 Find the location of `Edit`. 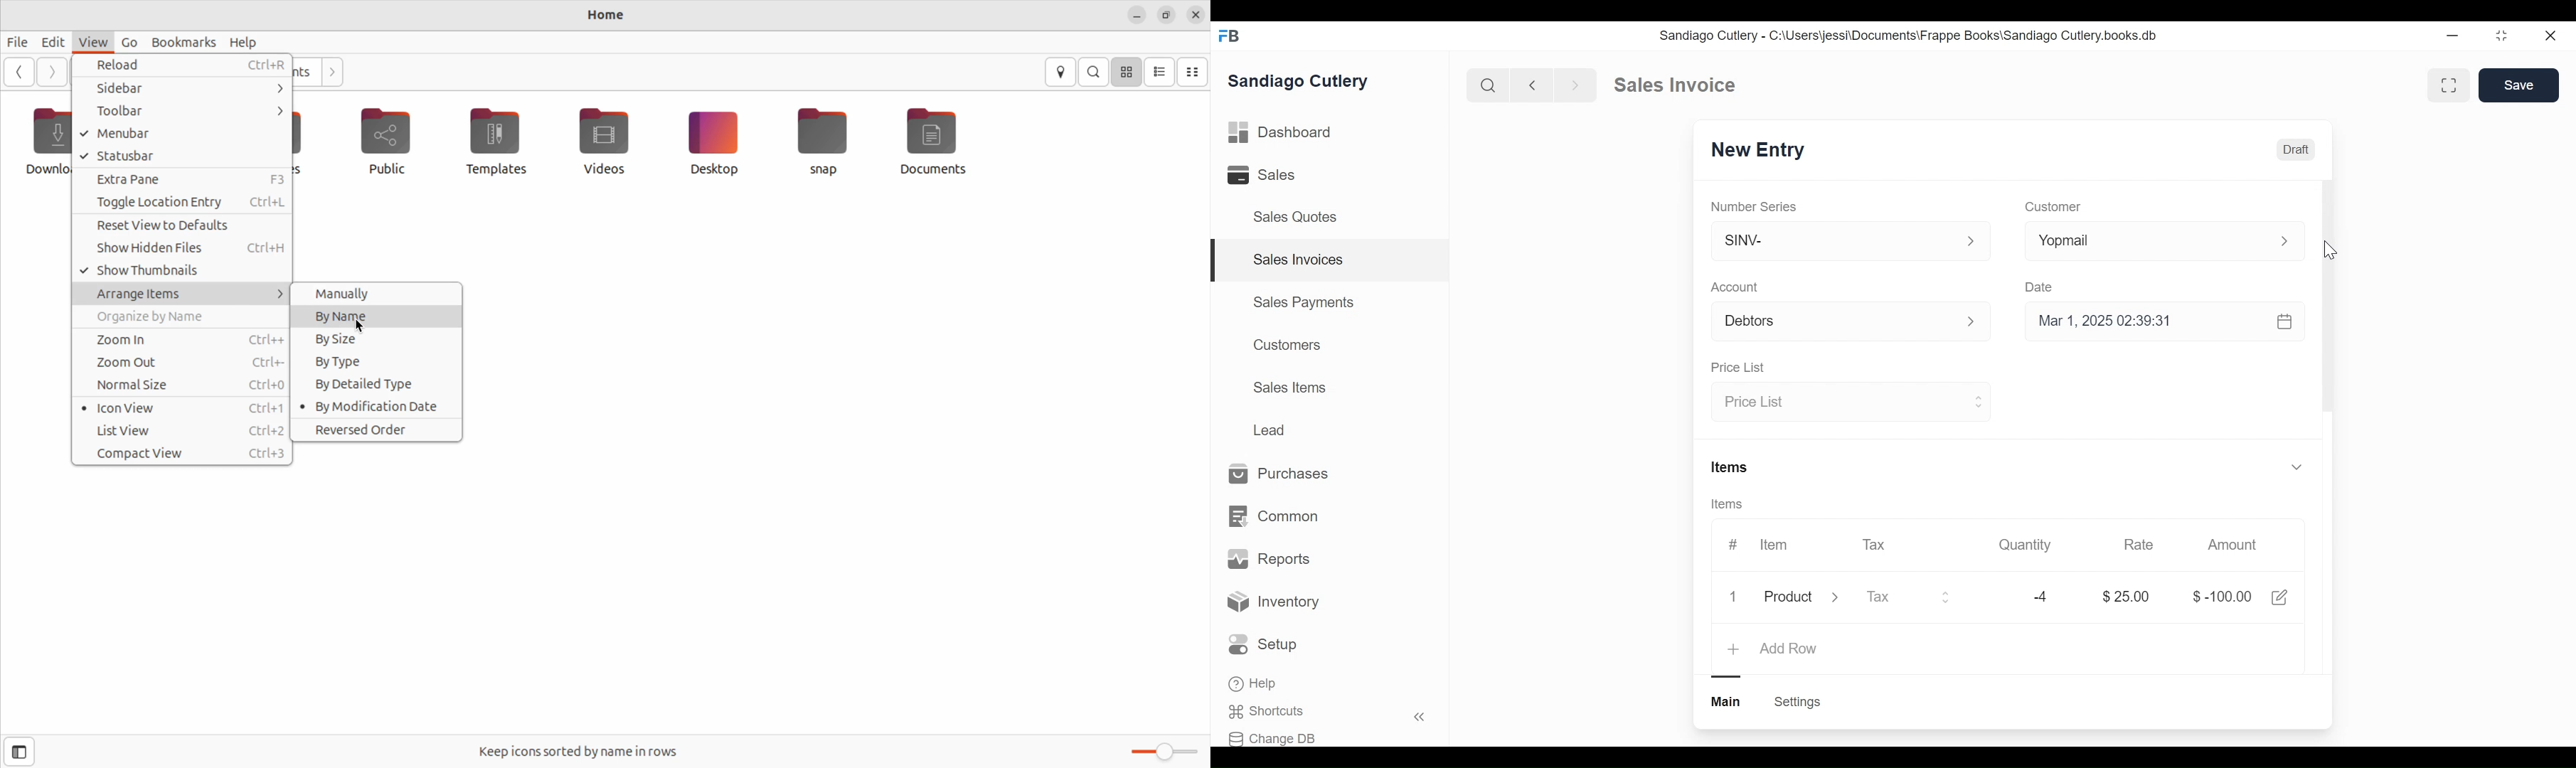

Edit is located at coordinates (2279, 597).